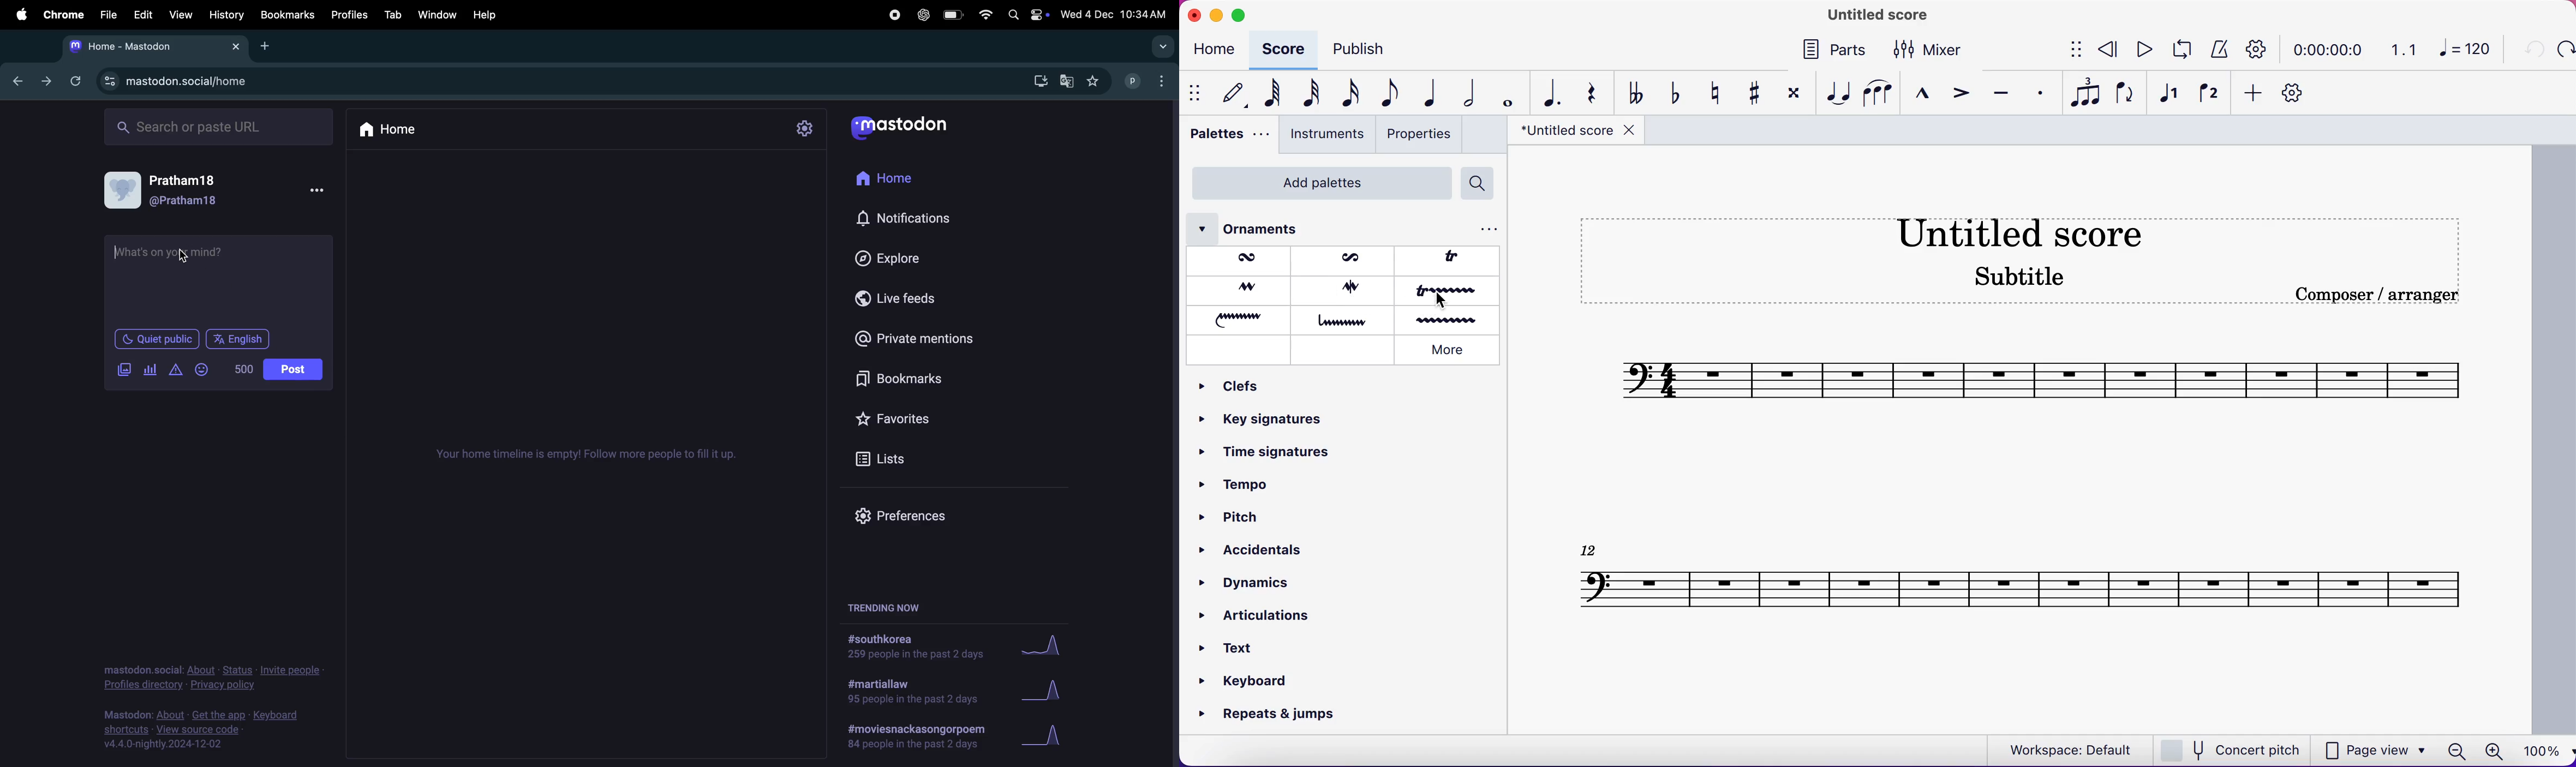  I want to click on bookmarks, so click(893, 377).